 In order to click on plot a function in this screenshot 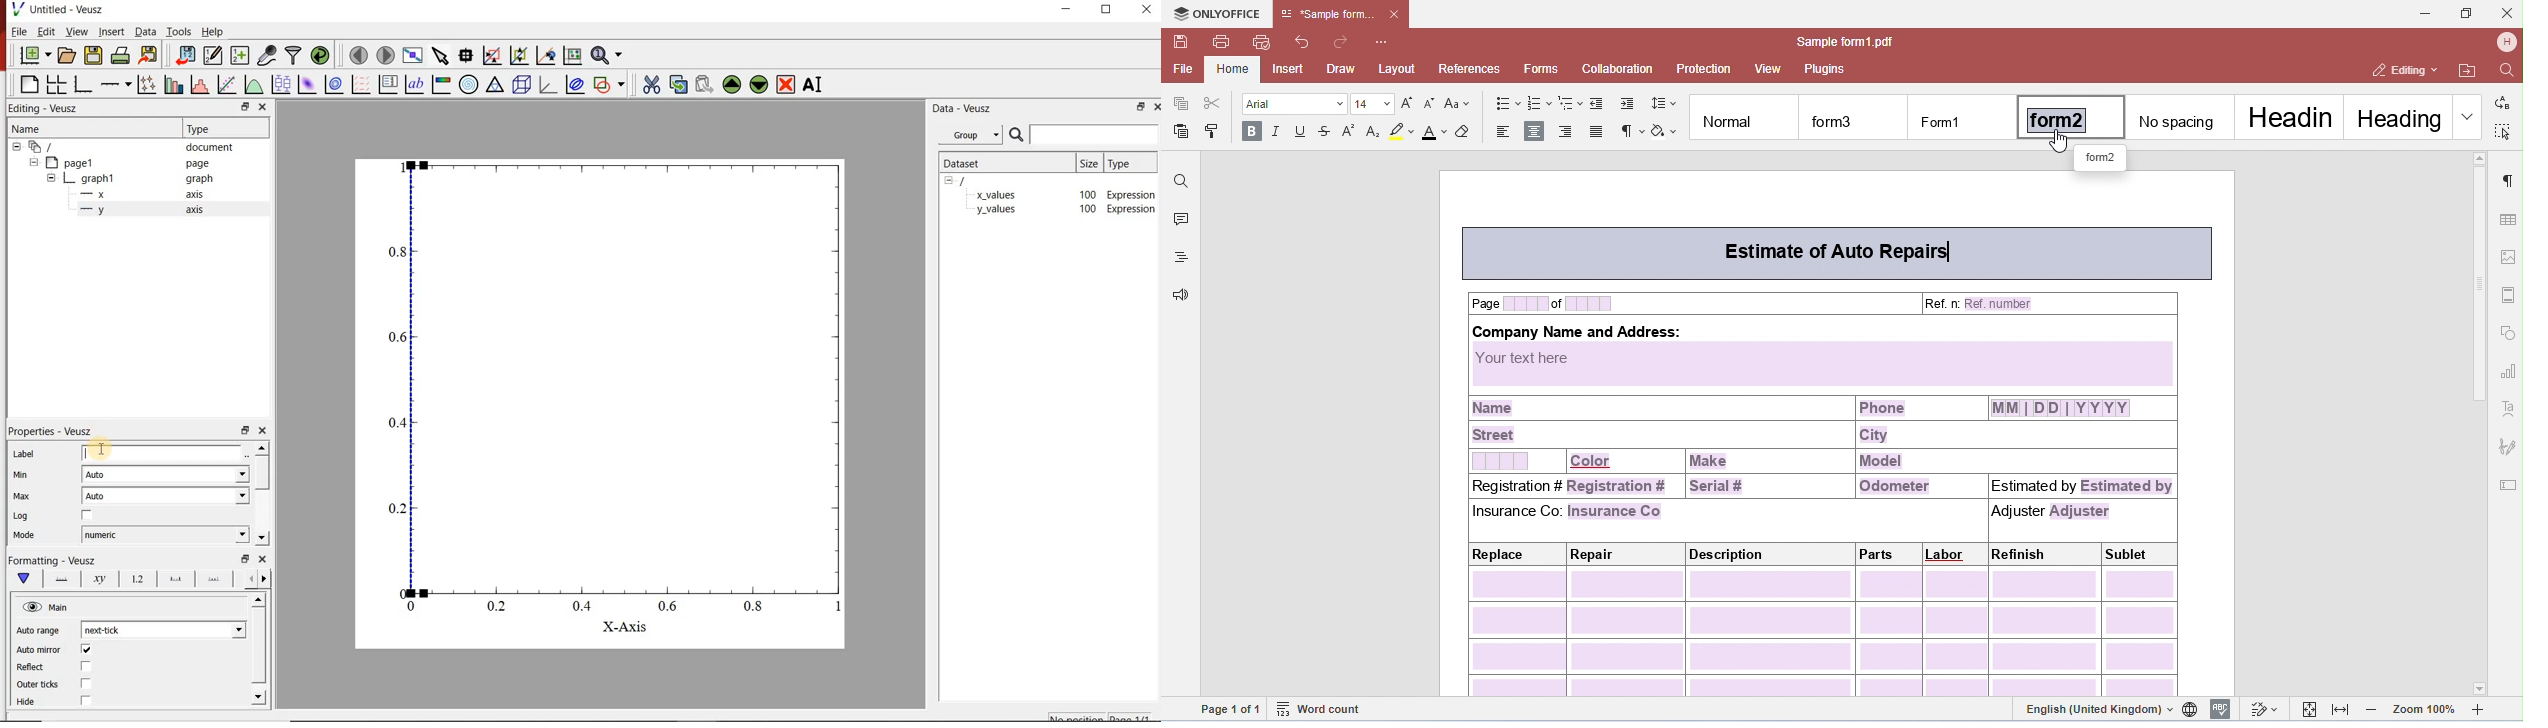, I will do `click(252, 83)`.